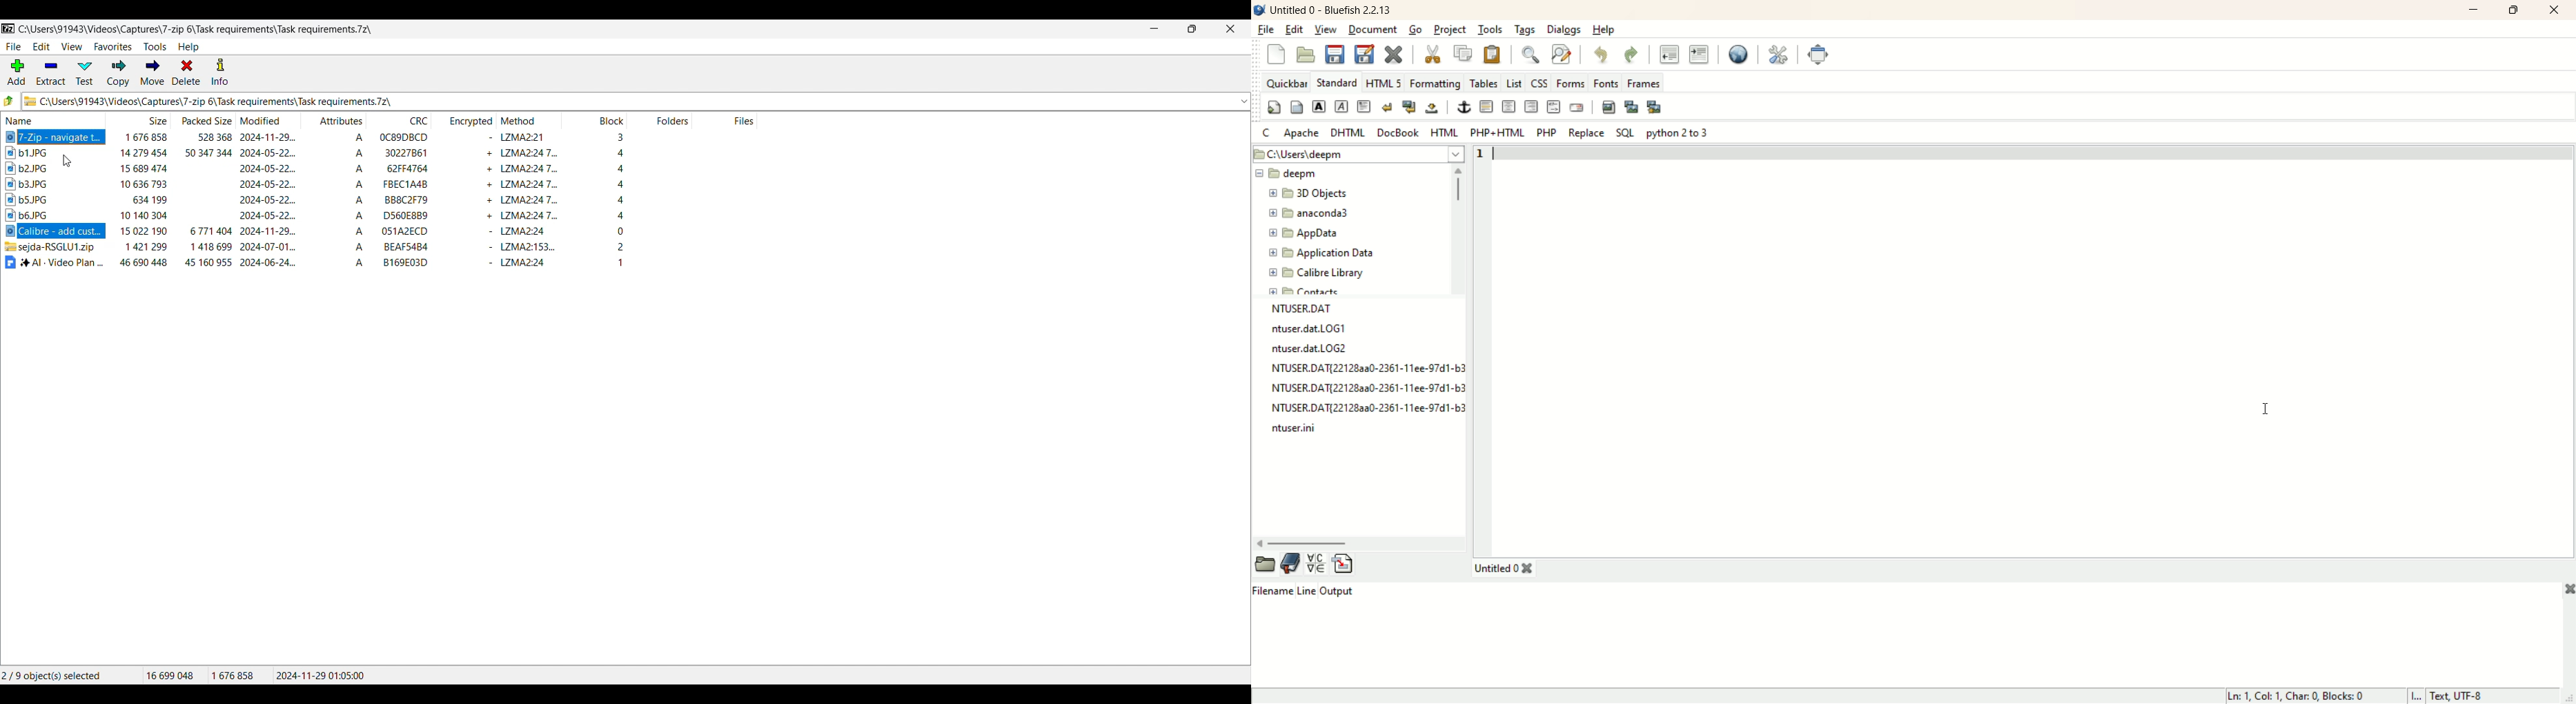 This screenshot has height=728, width=2576. What do you see at coordinates (1267, 133) in the screenshot?
I see `C` at bounding box center [1267, 133].